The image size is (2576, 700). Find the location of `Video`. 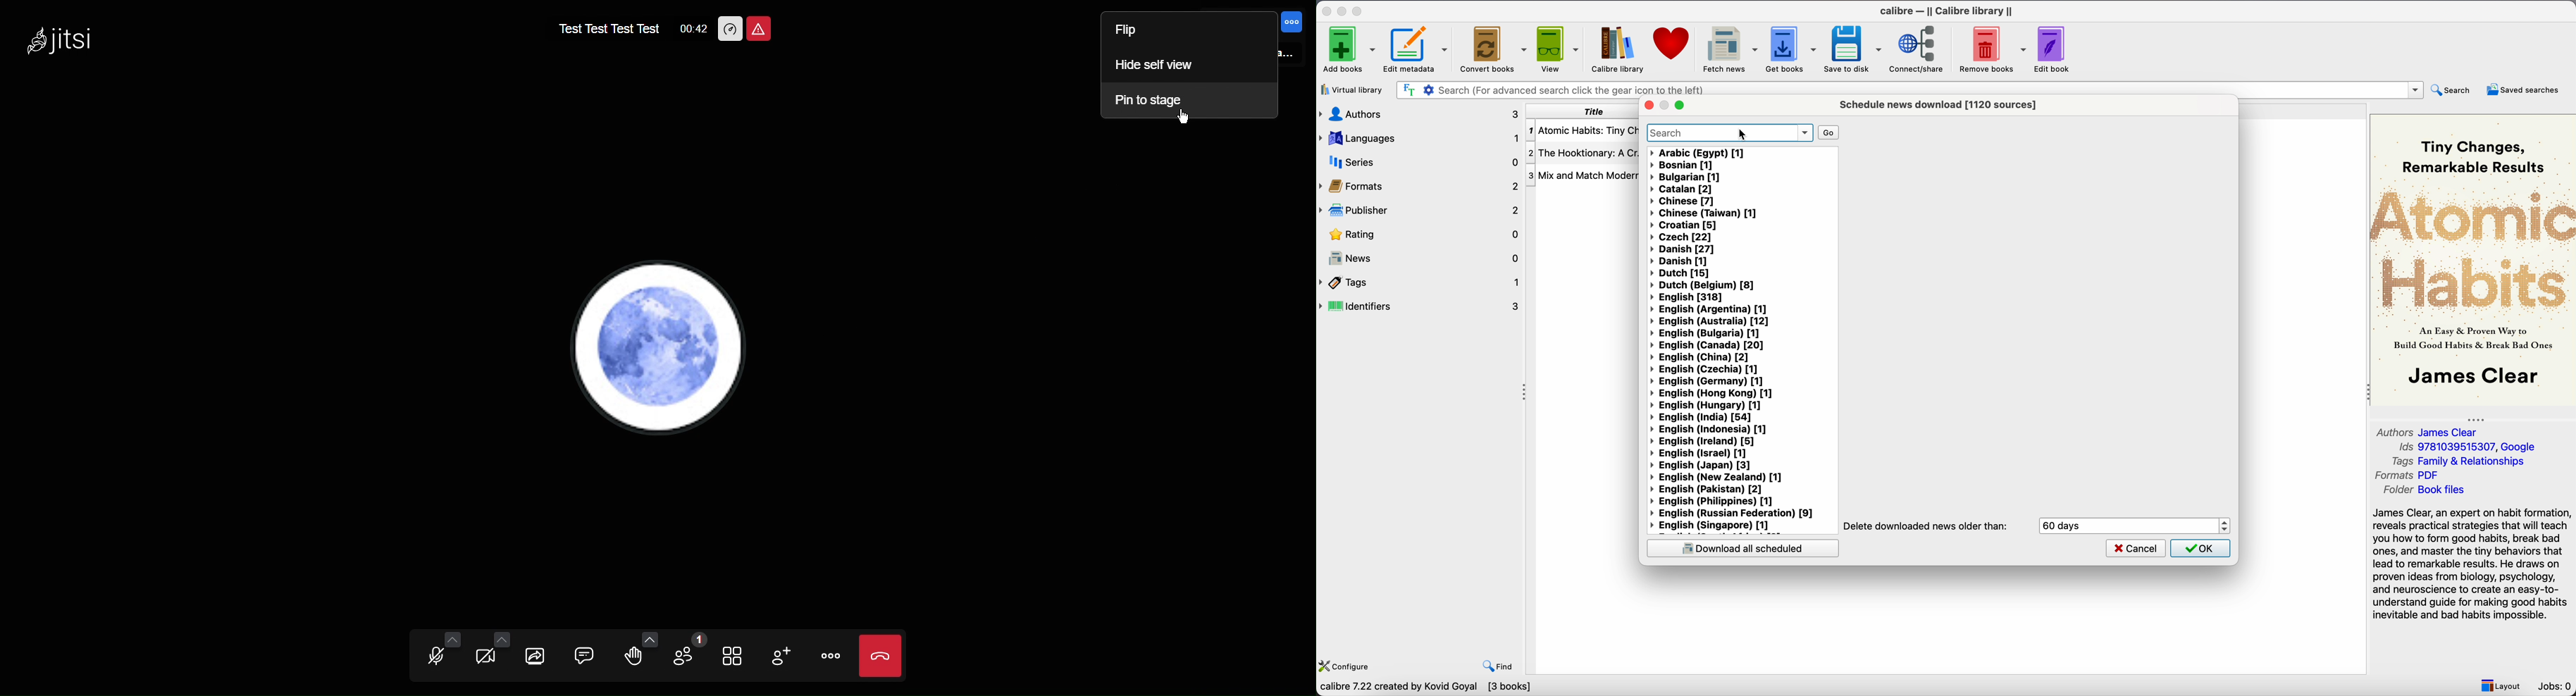

Video is located at coordinates (488, 656).